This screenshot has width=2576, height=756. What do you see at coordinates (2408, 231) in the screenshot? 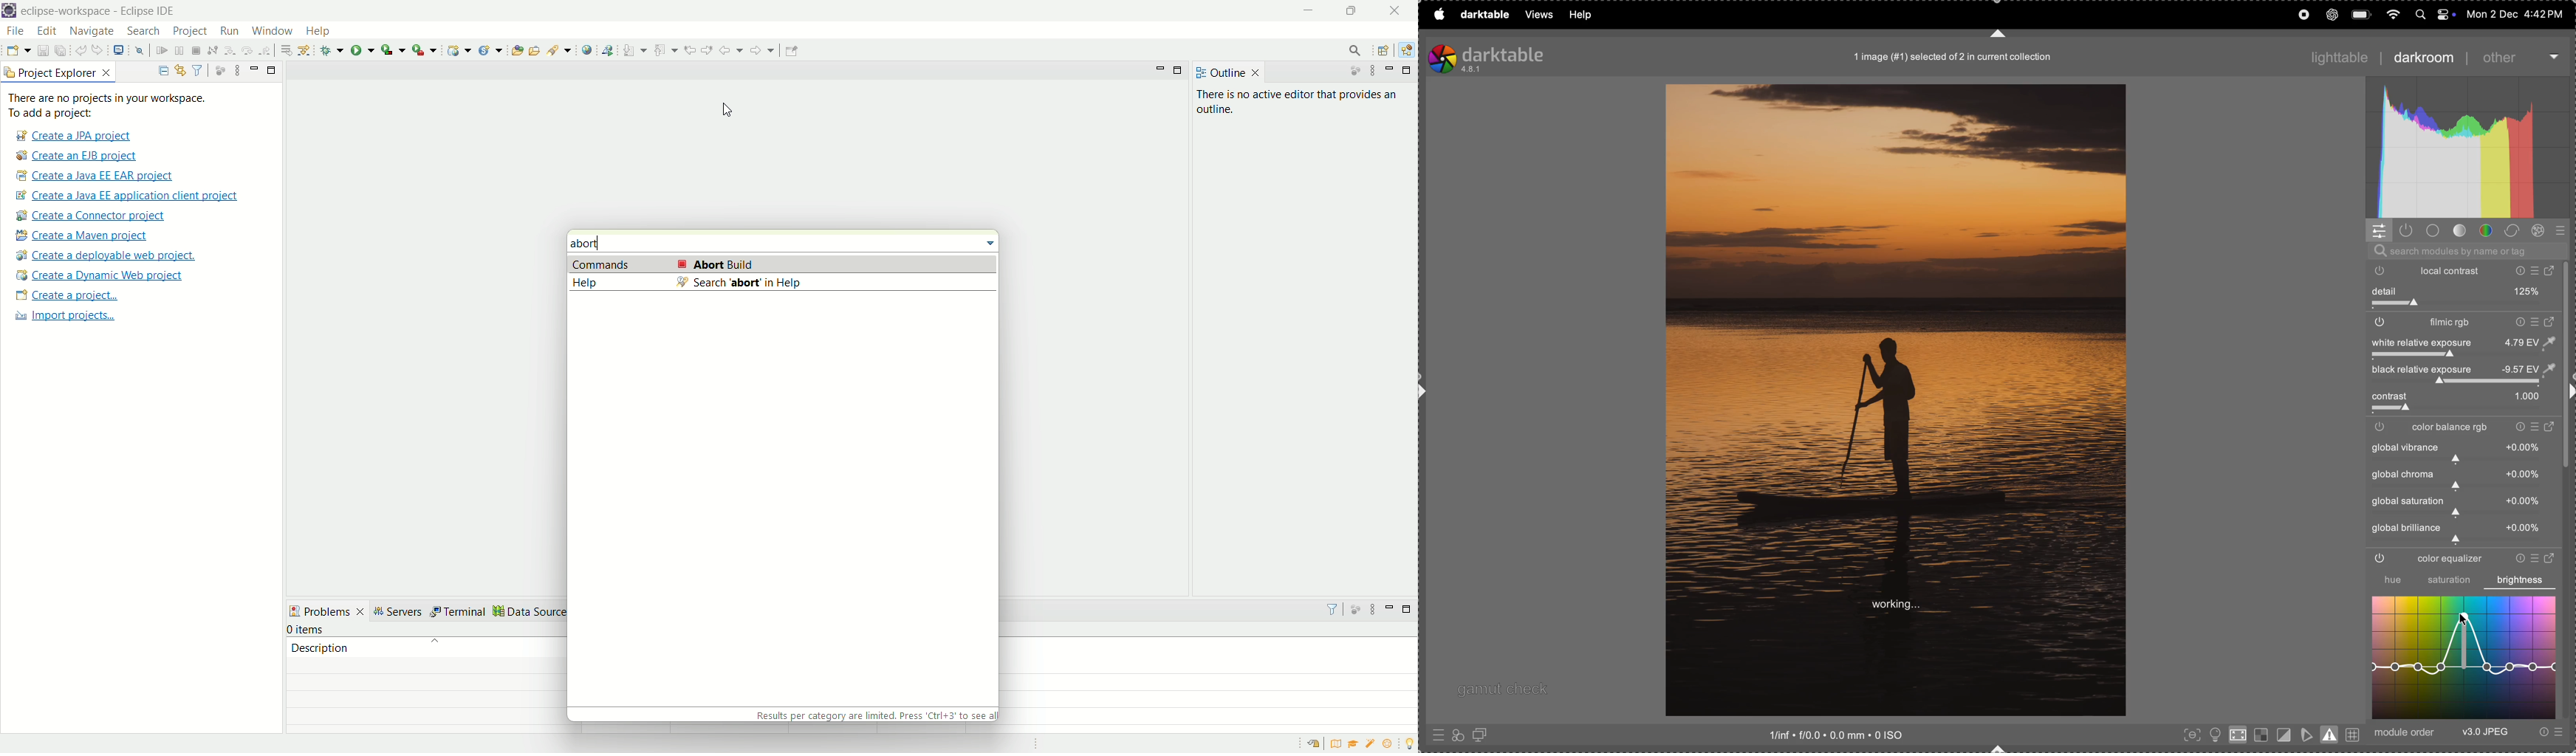
I see `show active modules` at bounding box center [2408, 231].